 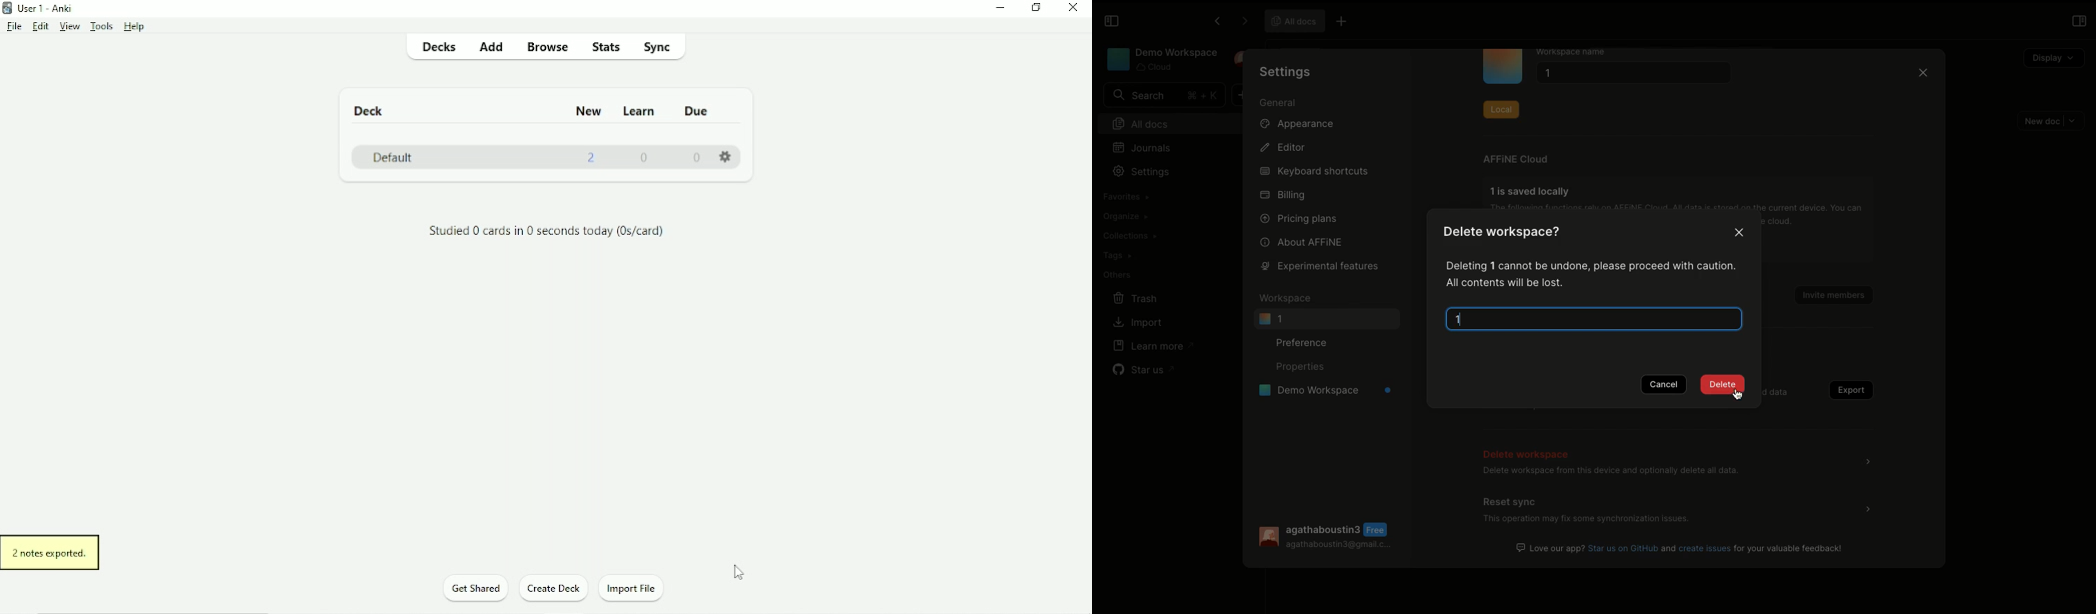 I want to click on Previous, so click(x=1215, y=23).